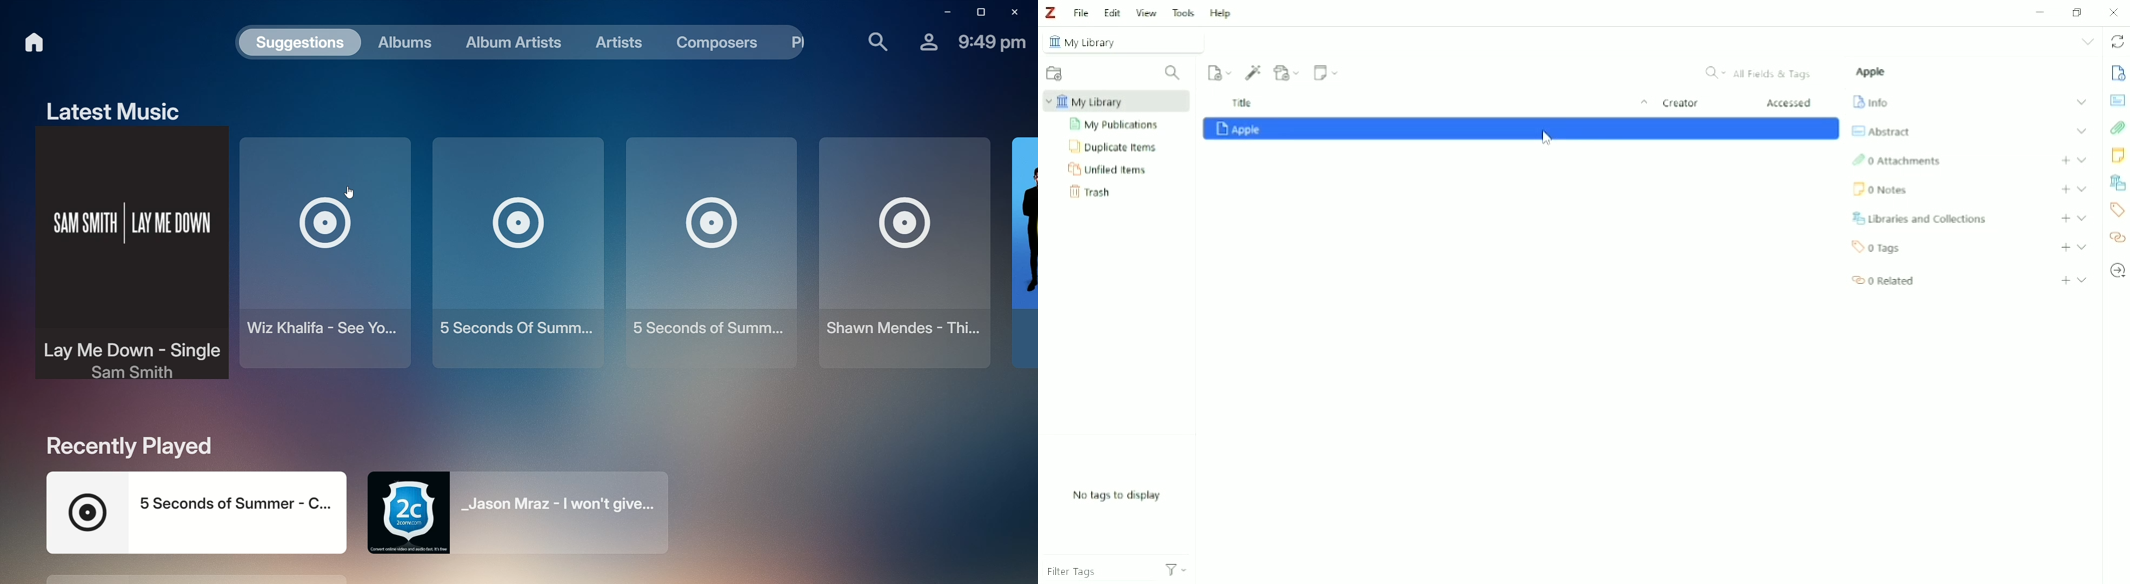 This screenshot has height=588, width=2156. Describe the element at coordinates (1436, 104) in the screenshot. I see `Title` at that location.